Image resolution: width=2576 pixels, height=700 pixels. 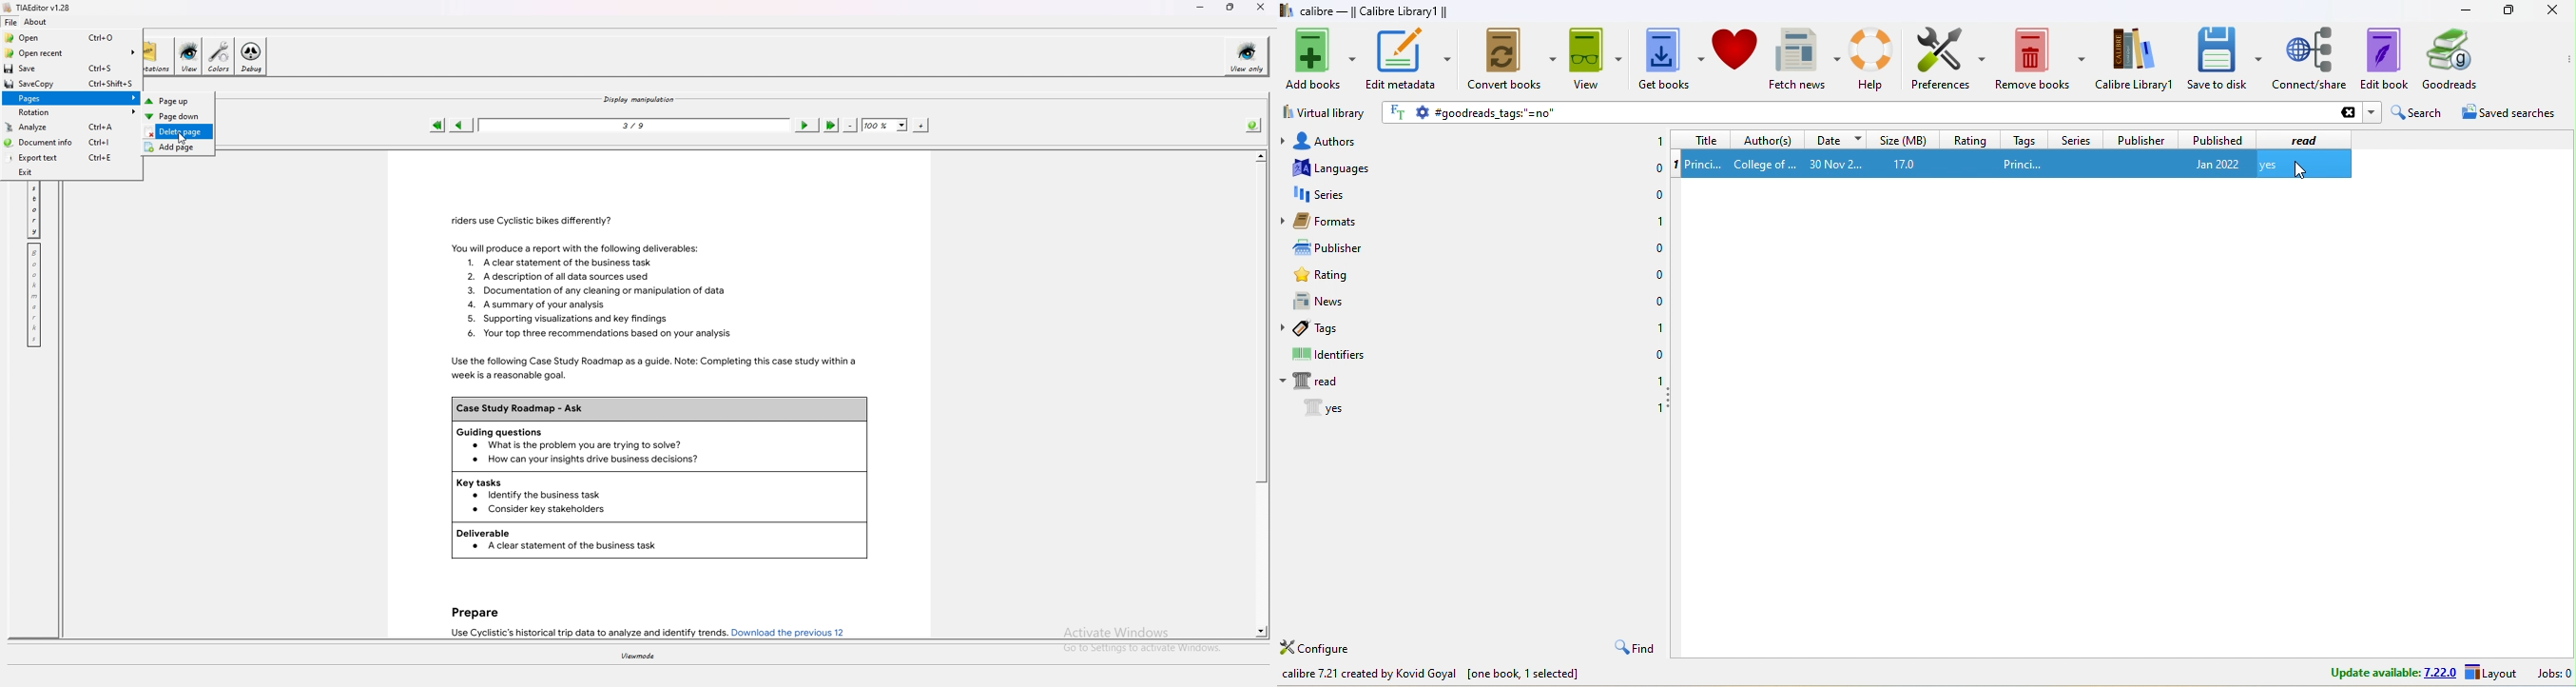 What do you see at coordinates (2464, 10) in the screenshot?
I see `minimize` at bounding box center [2464, 10].